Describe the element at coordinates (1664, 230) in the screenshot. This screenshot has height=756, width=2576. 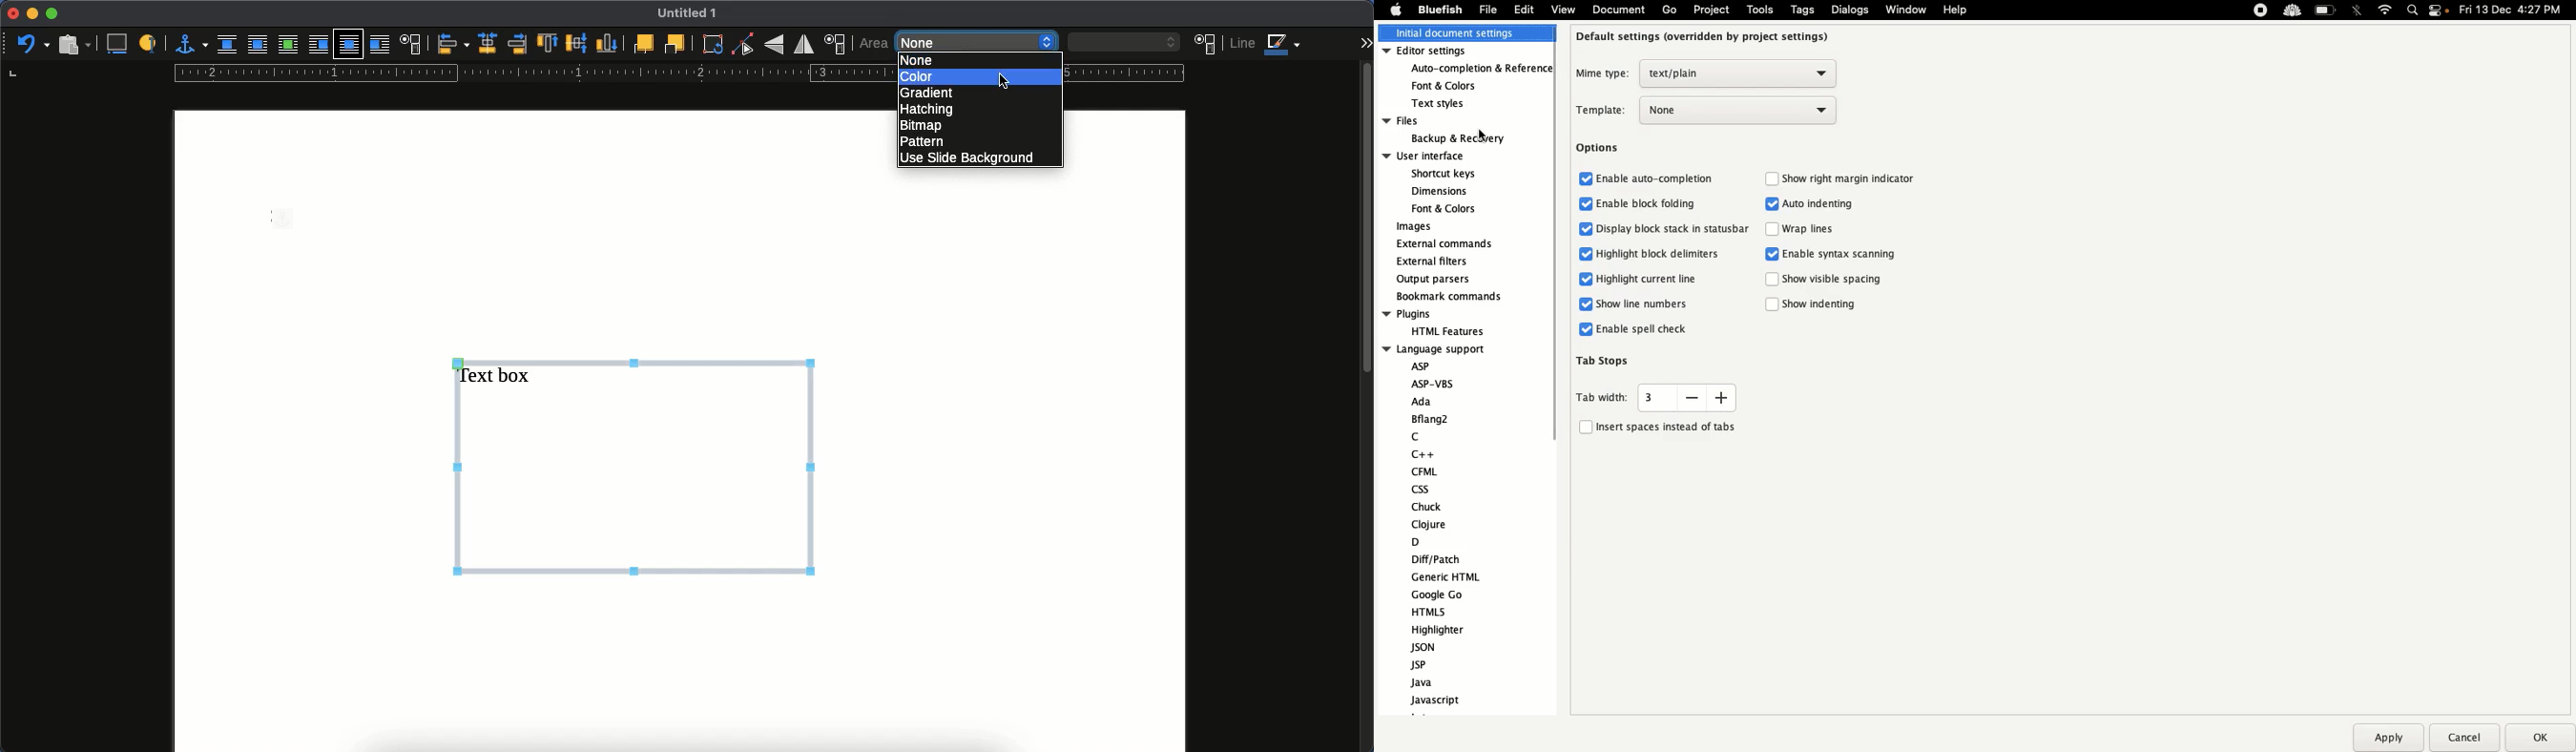
I see `Display block stack in status bar` at that location.